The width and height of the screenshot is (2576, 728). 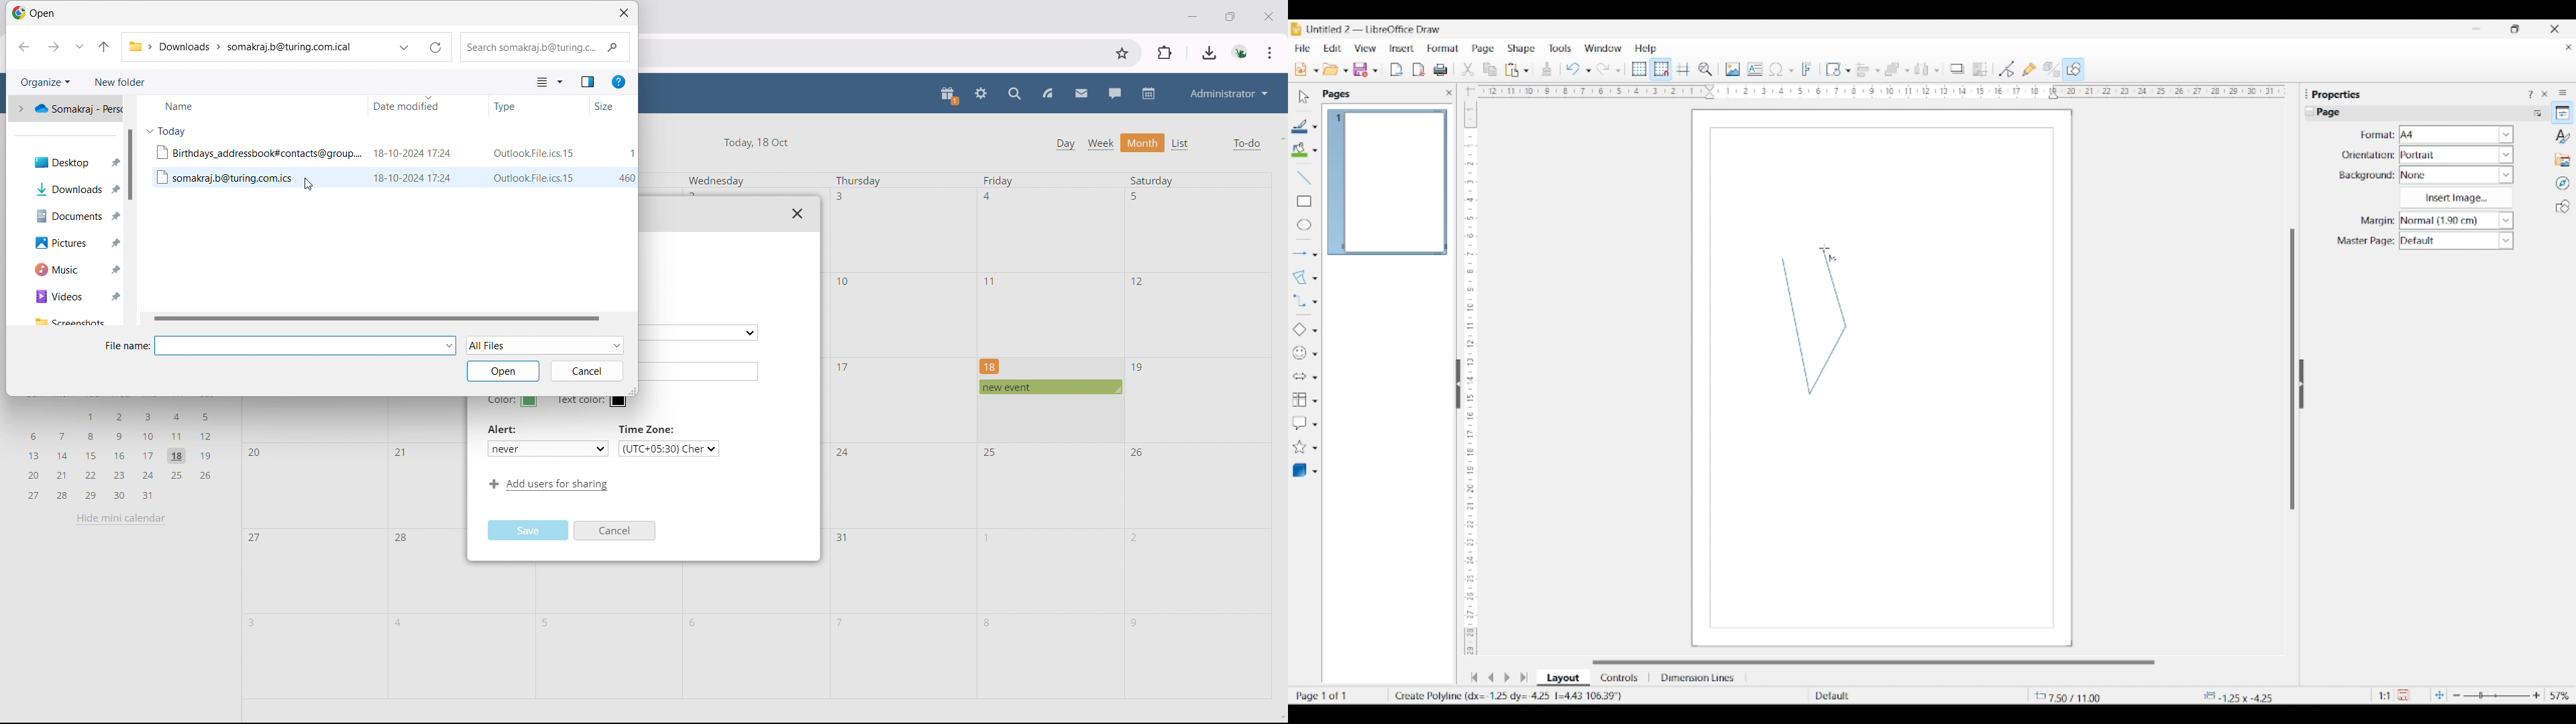 What do you see at coordinates (1588, 70) in the screenshot?
I see `Undo specific actions` at bounding box center [1588, 70].